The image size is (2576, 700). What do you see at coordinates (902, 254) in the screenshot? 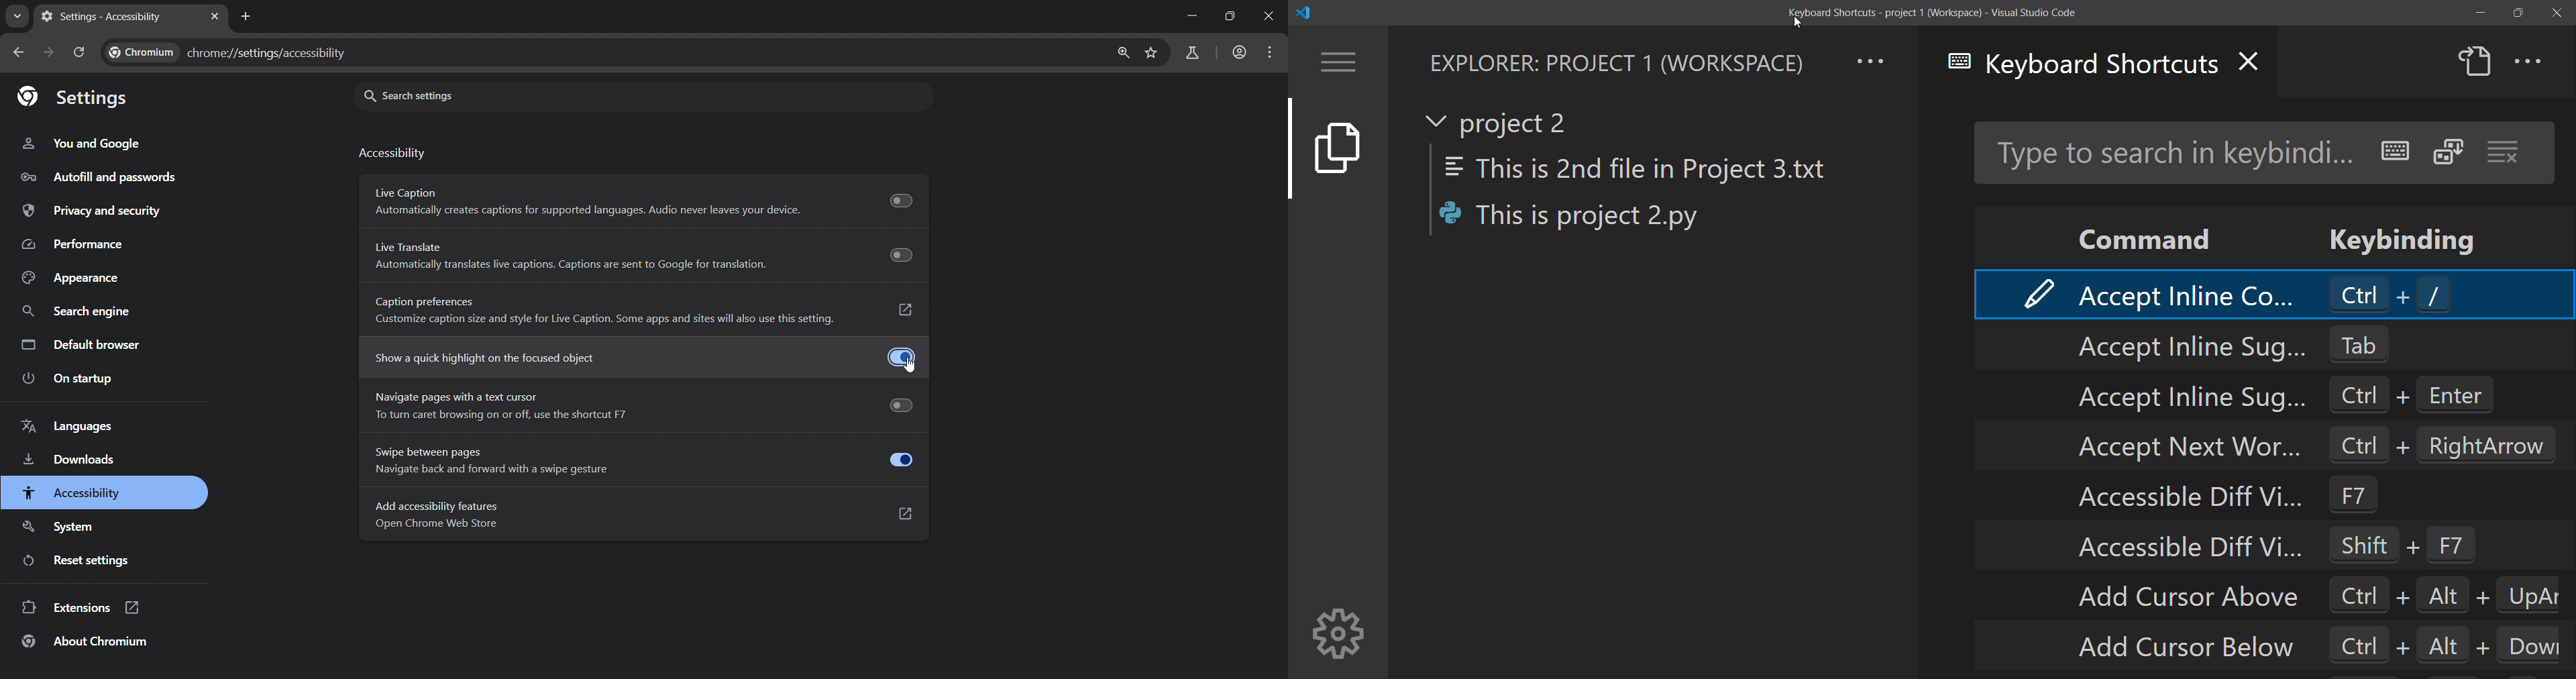
I see `toggle` at bounding box center [902, 254].